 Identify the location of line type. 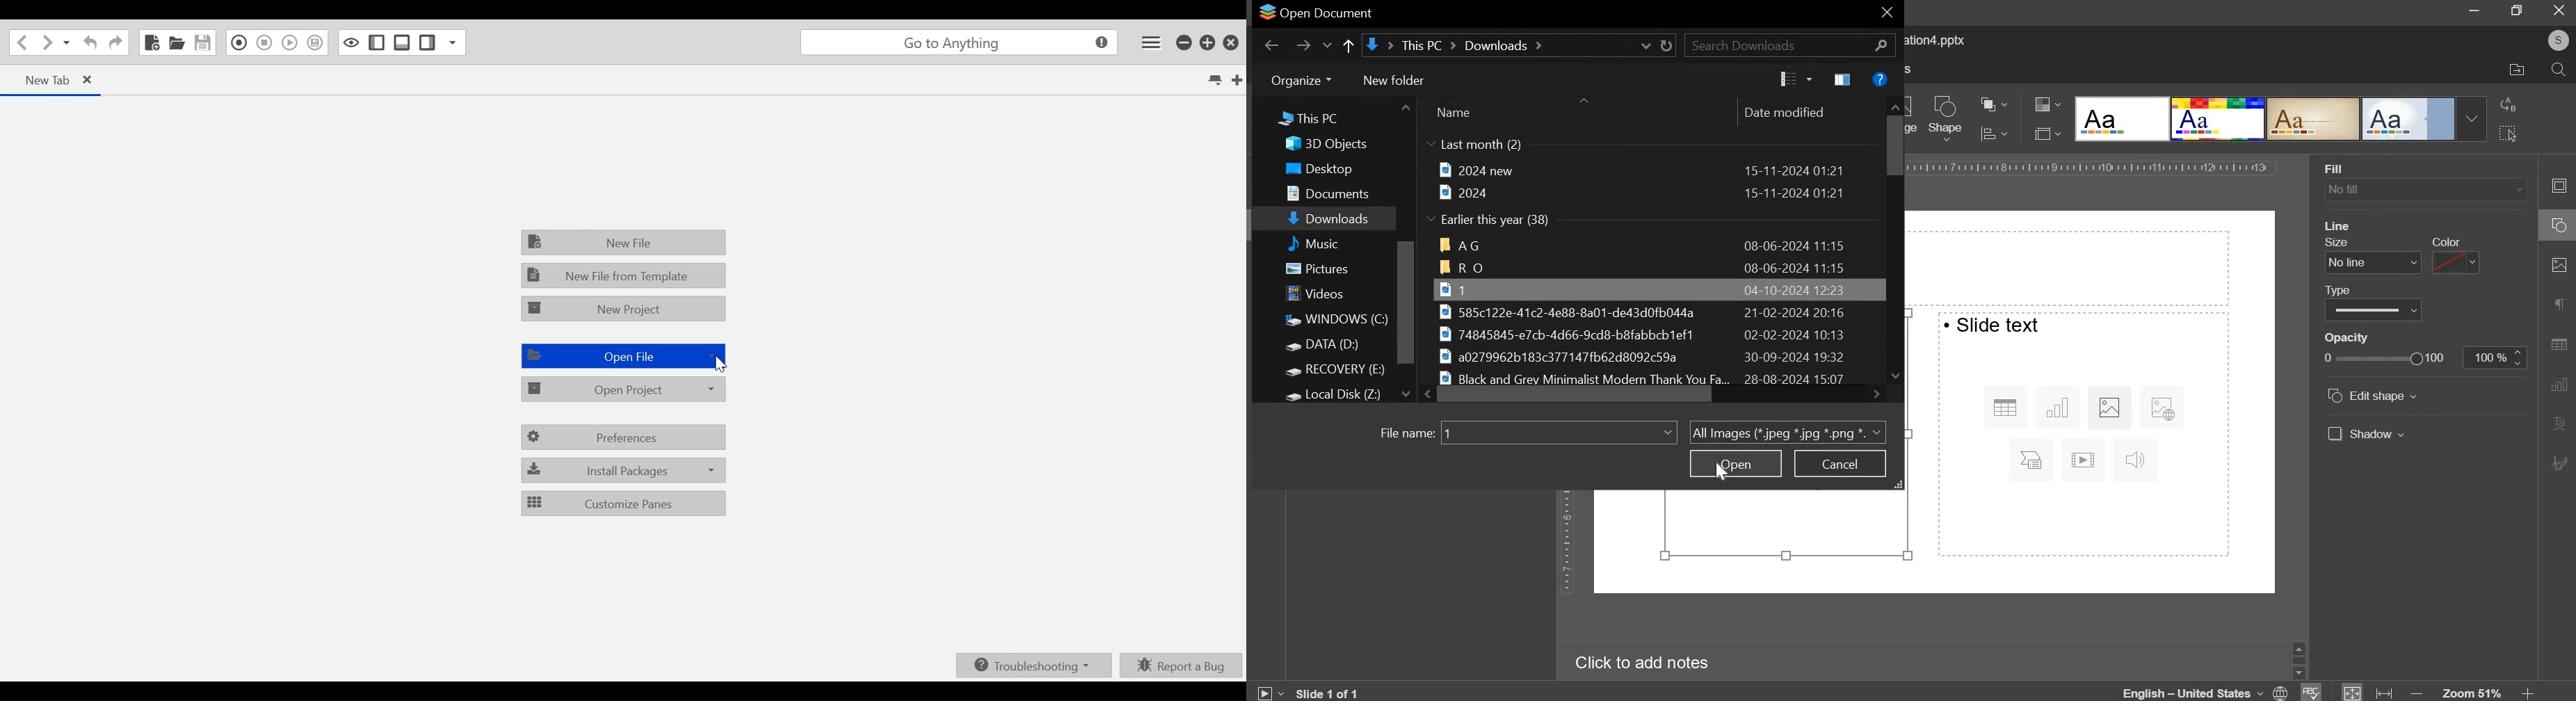
(2373, 310).